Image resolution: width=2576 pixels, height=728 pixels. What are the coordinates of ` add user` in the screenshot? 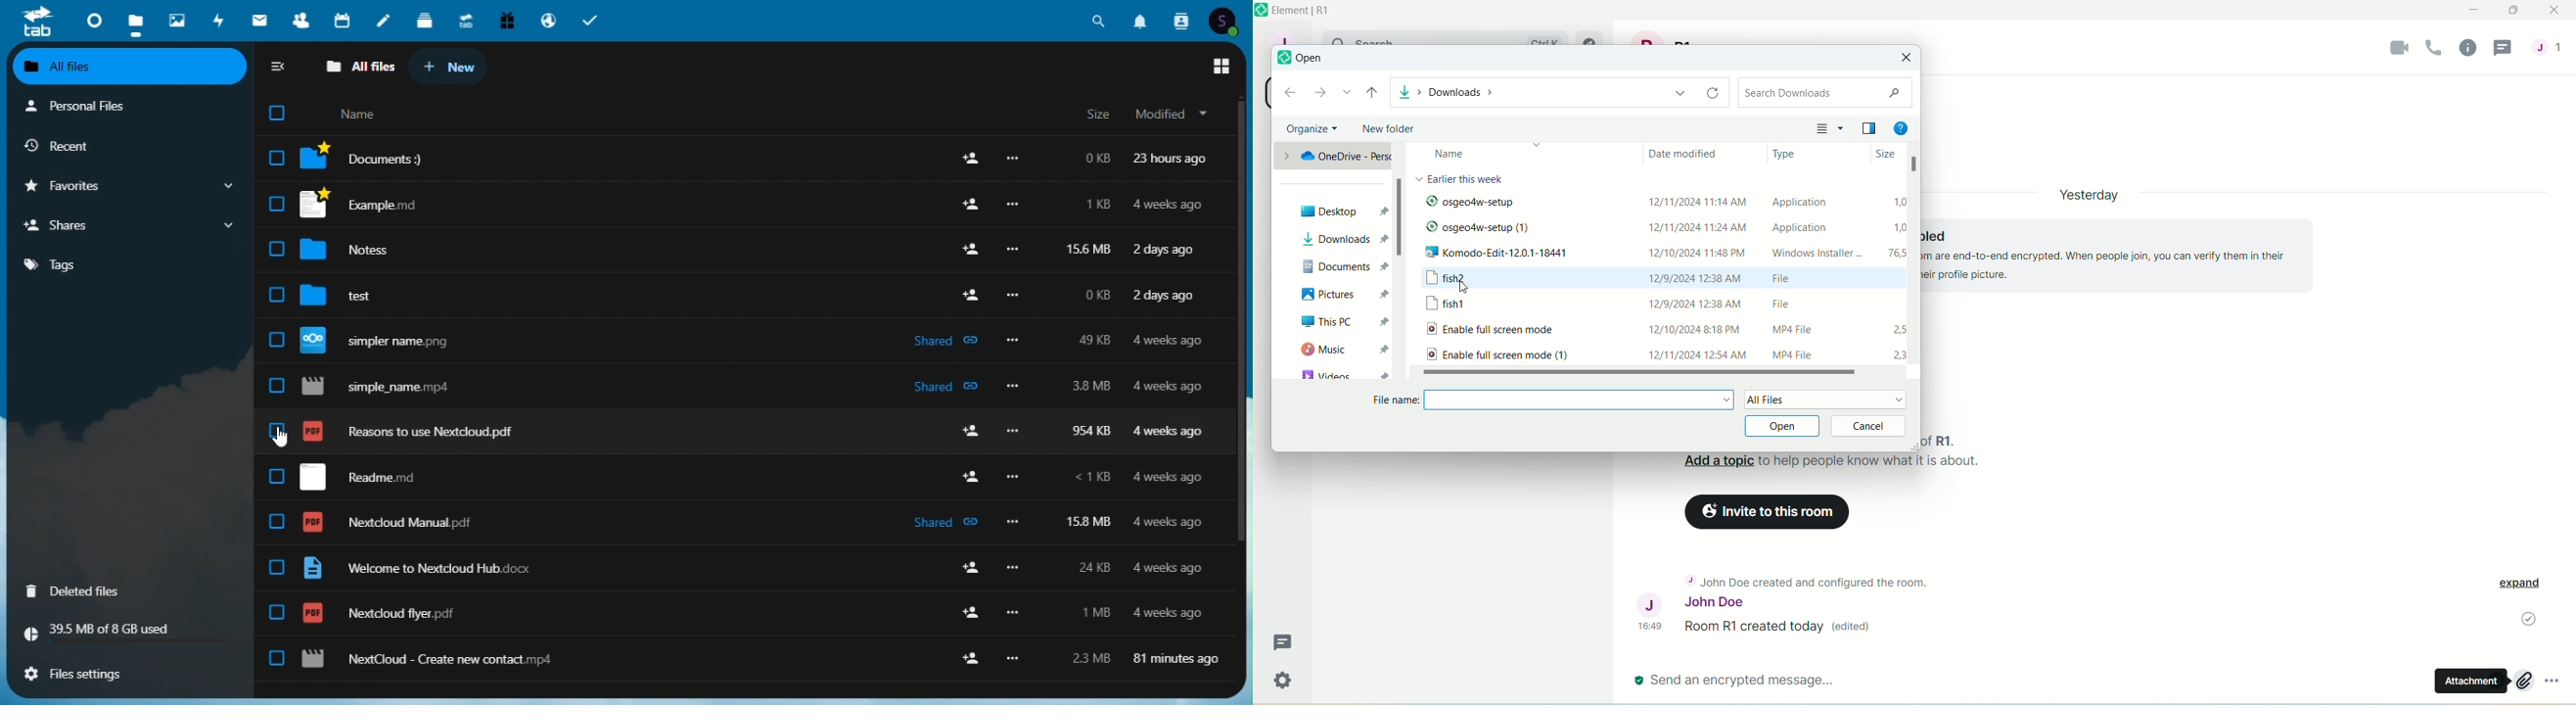 It's located at (964, 428).